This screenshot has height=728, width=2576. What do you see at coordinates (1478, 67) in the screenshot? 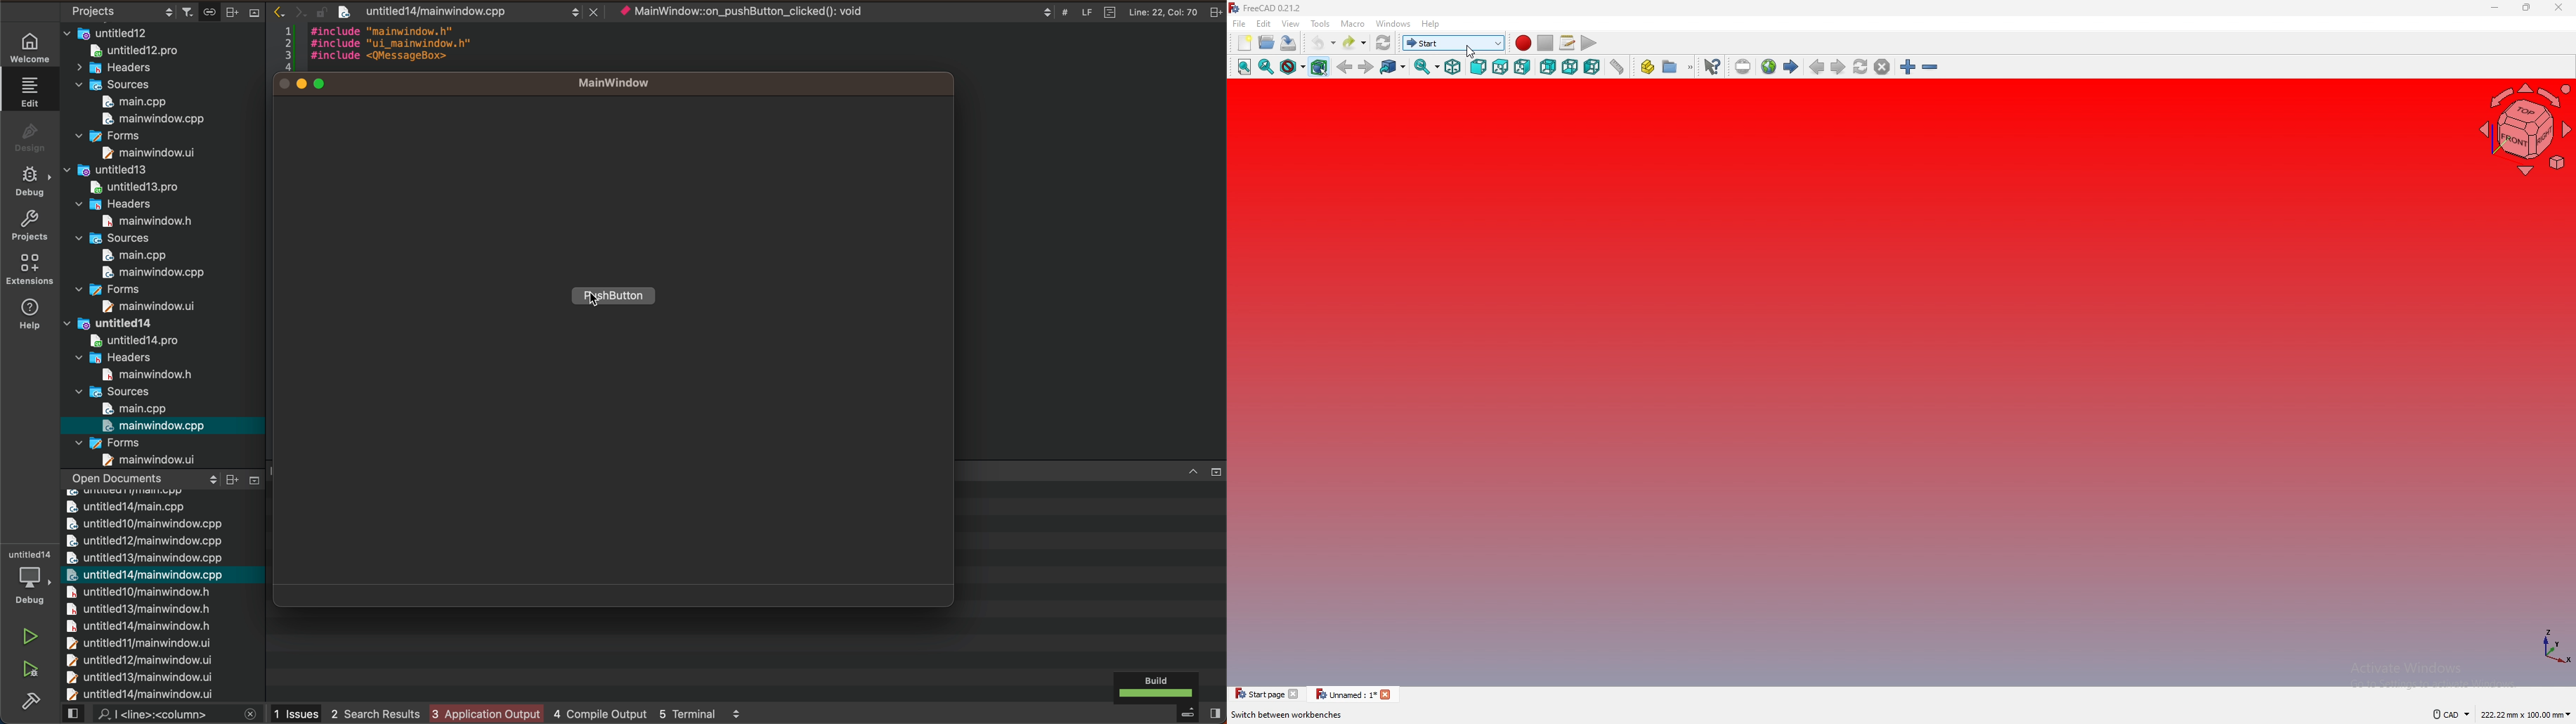
I see `front` at bounding box center [1478, 67].